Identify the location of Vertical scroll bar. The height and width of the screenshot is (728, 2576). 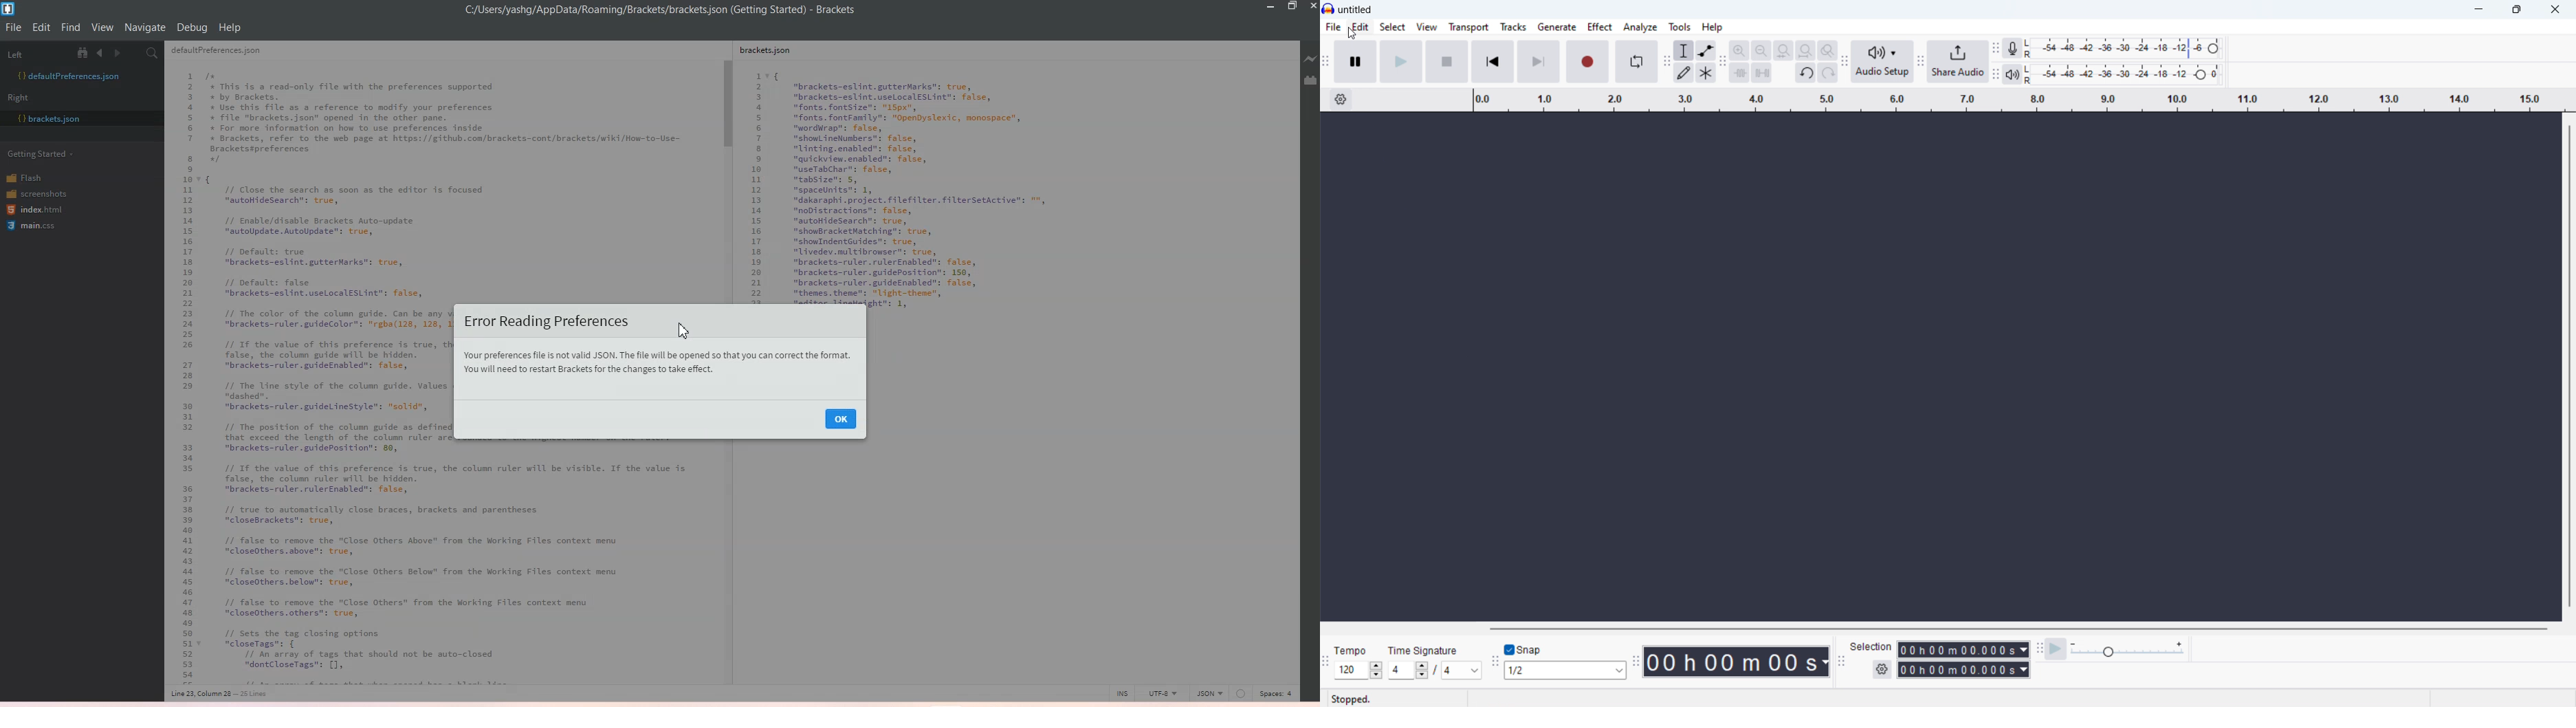
(727, 172).